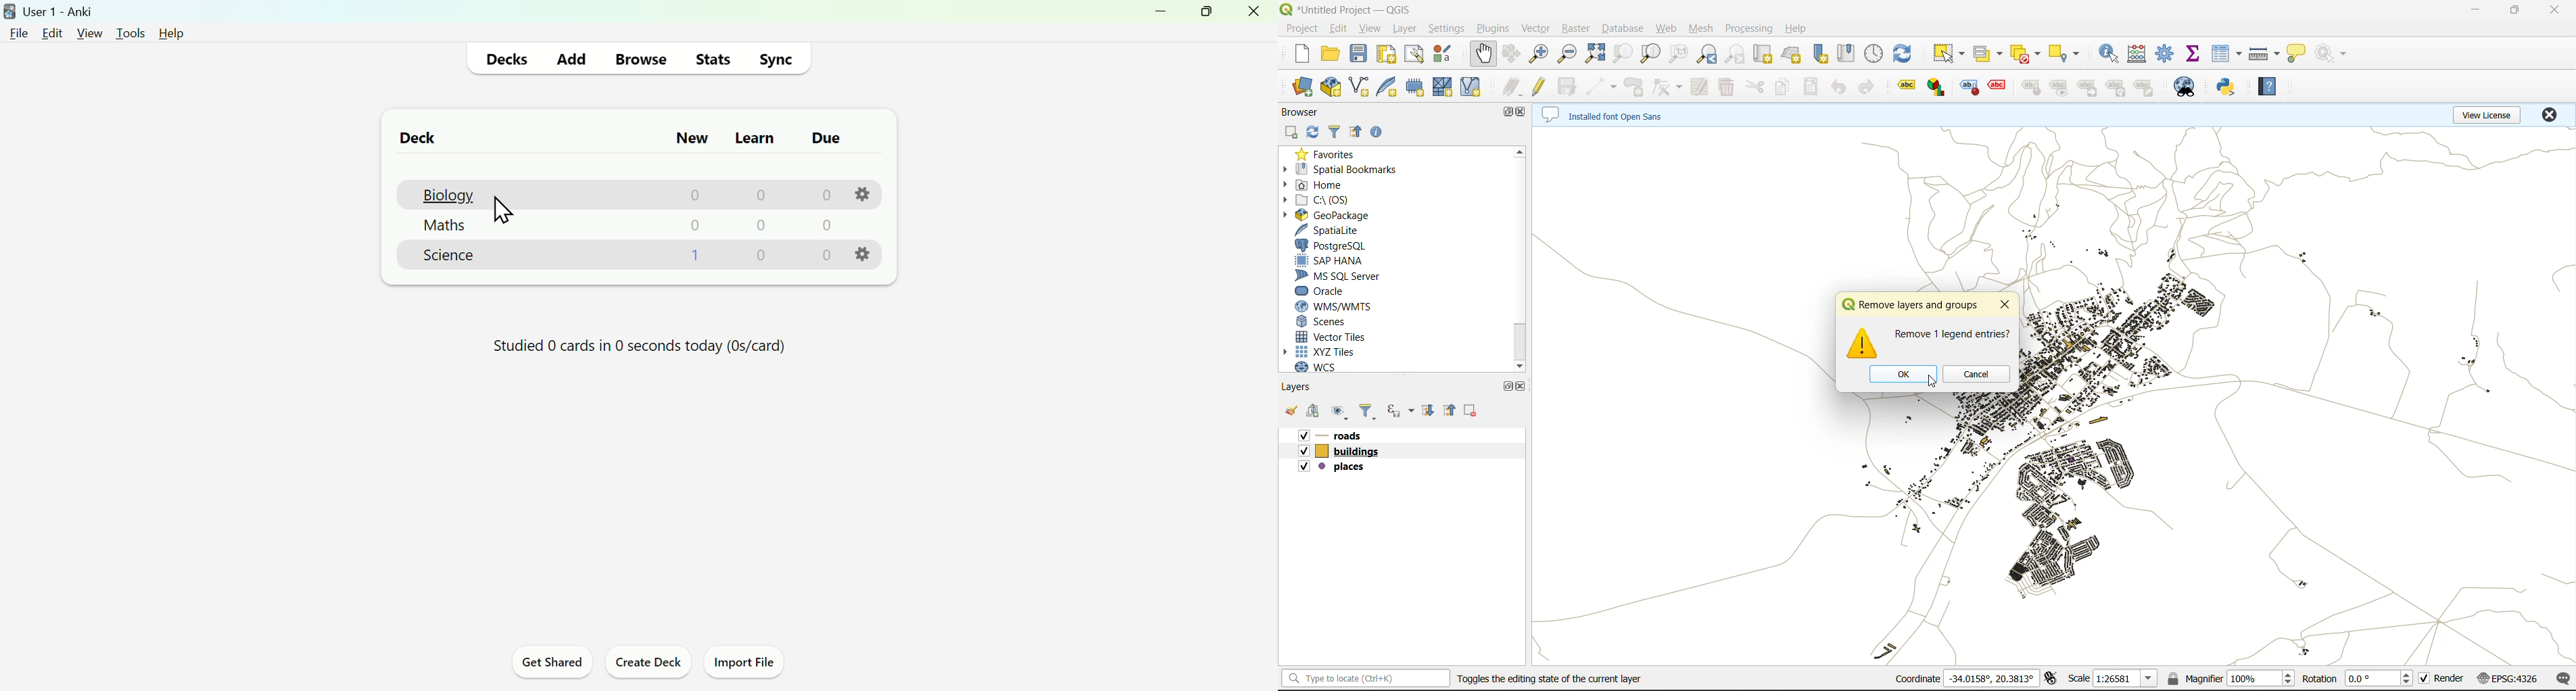  What do you see at coordinates (859, 193) in the screenshot?
I see `settingd` at bounding box center [859, 193].